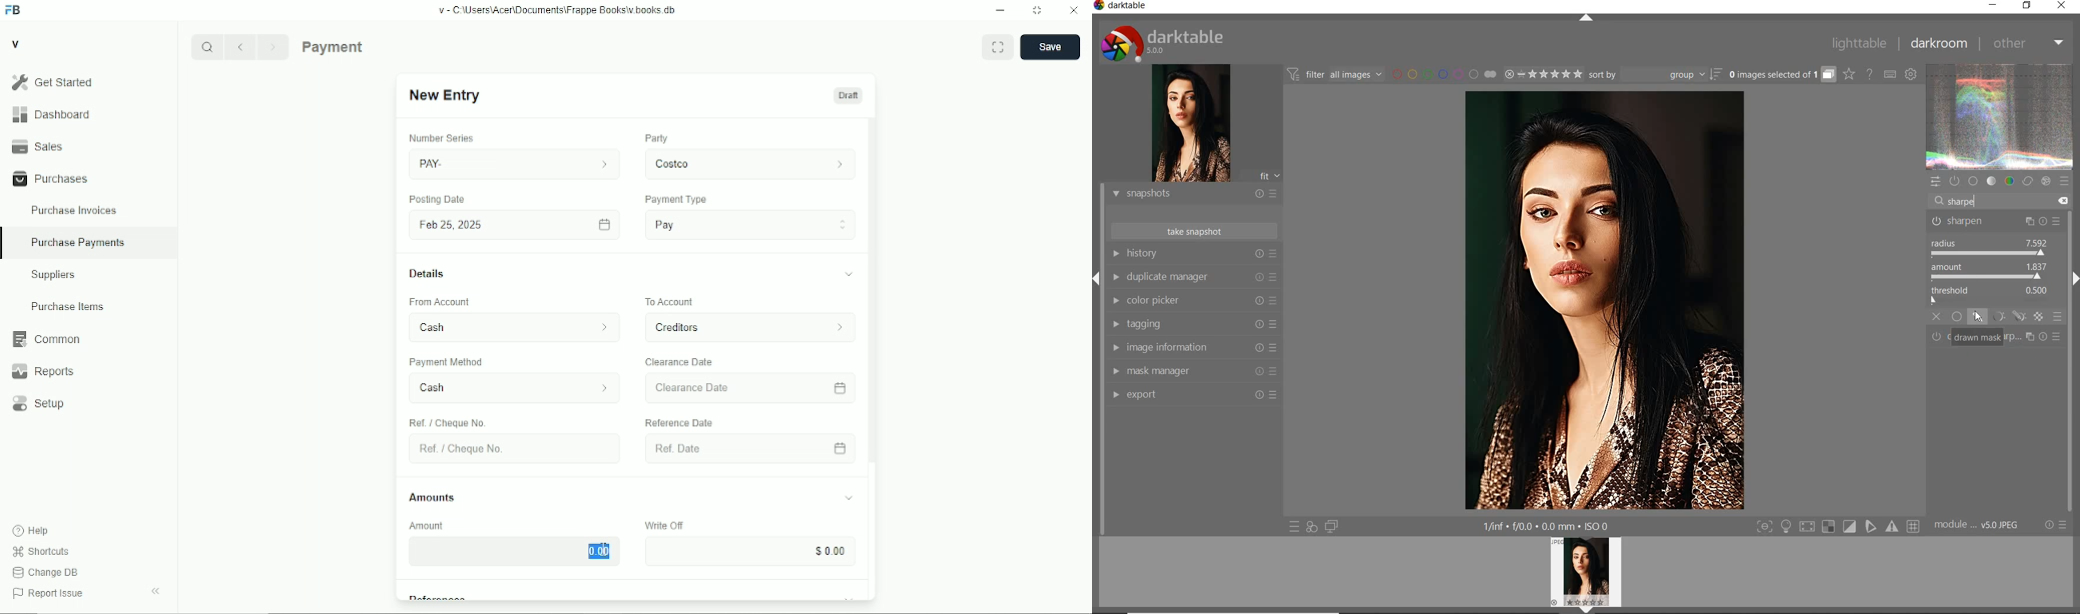 This screenshot has width=2100, height=616. Describe the element at coordinates (447, 95) in the screenshot. I see `New Entry` at that location.